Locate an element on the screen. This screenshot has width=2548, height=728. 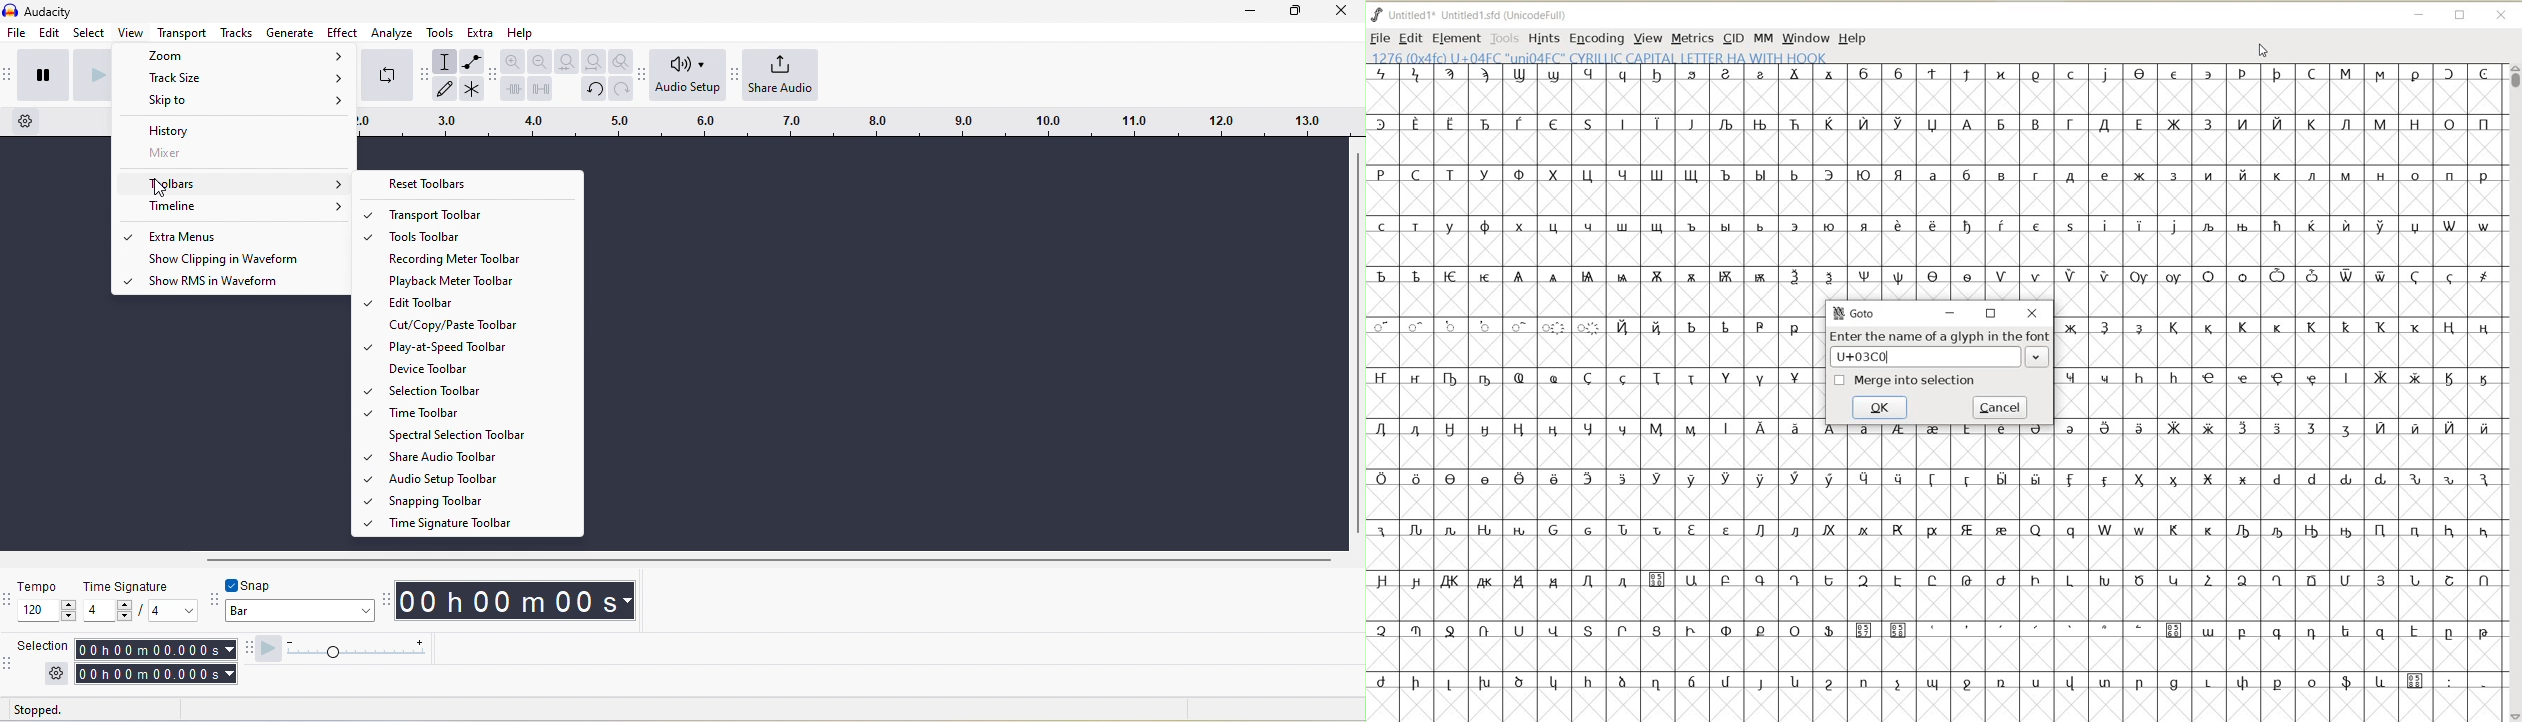
CURSOR is located at coordinates (2265, 50).